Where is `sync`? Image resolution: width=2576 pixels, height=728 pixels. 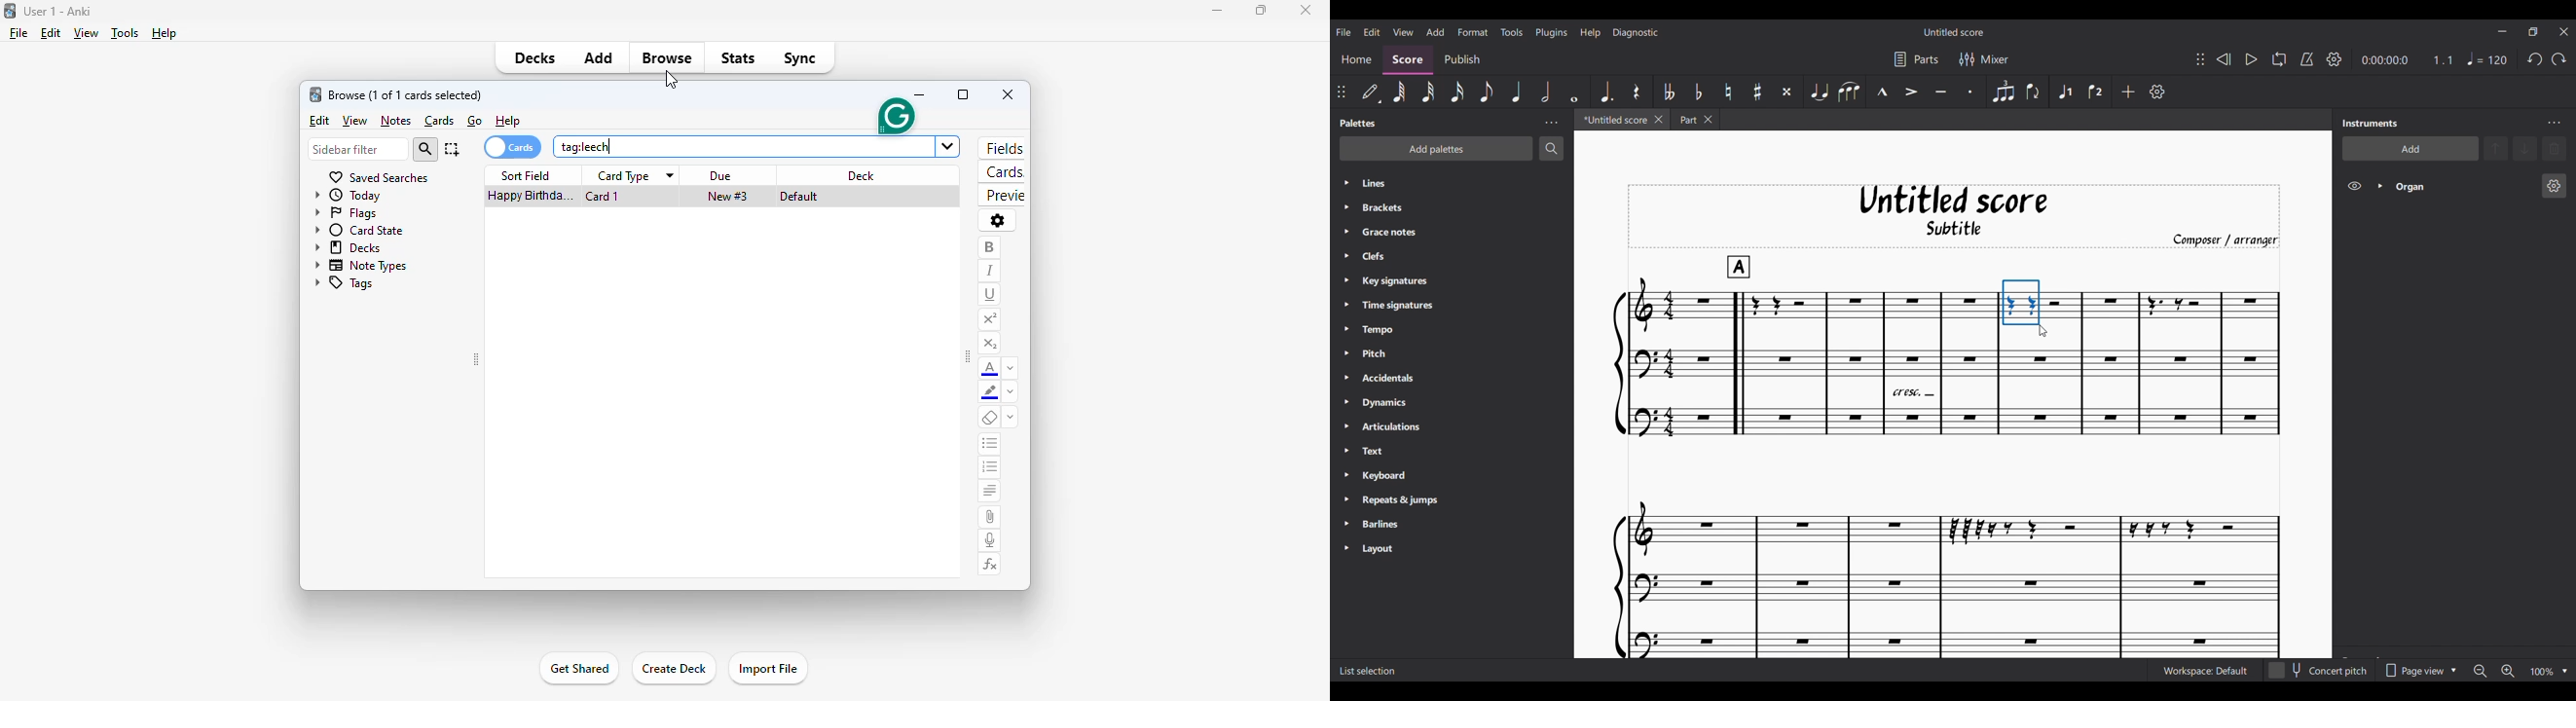
sync is located at coordinates (801, 58).